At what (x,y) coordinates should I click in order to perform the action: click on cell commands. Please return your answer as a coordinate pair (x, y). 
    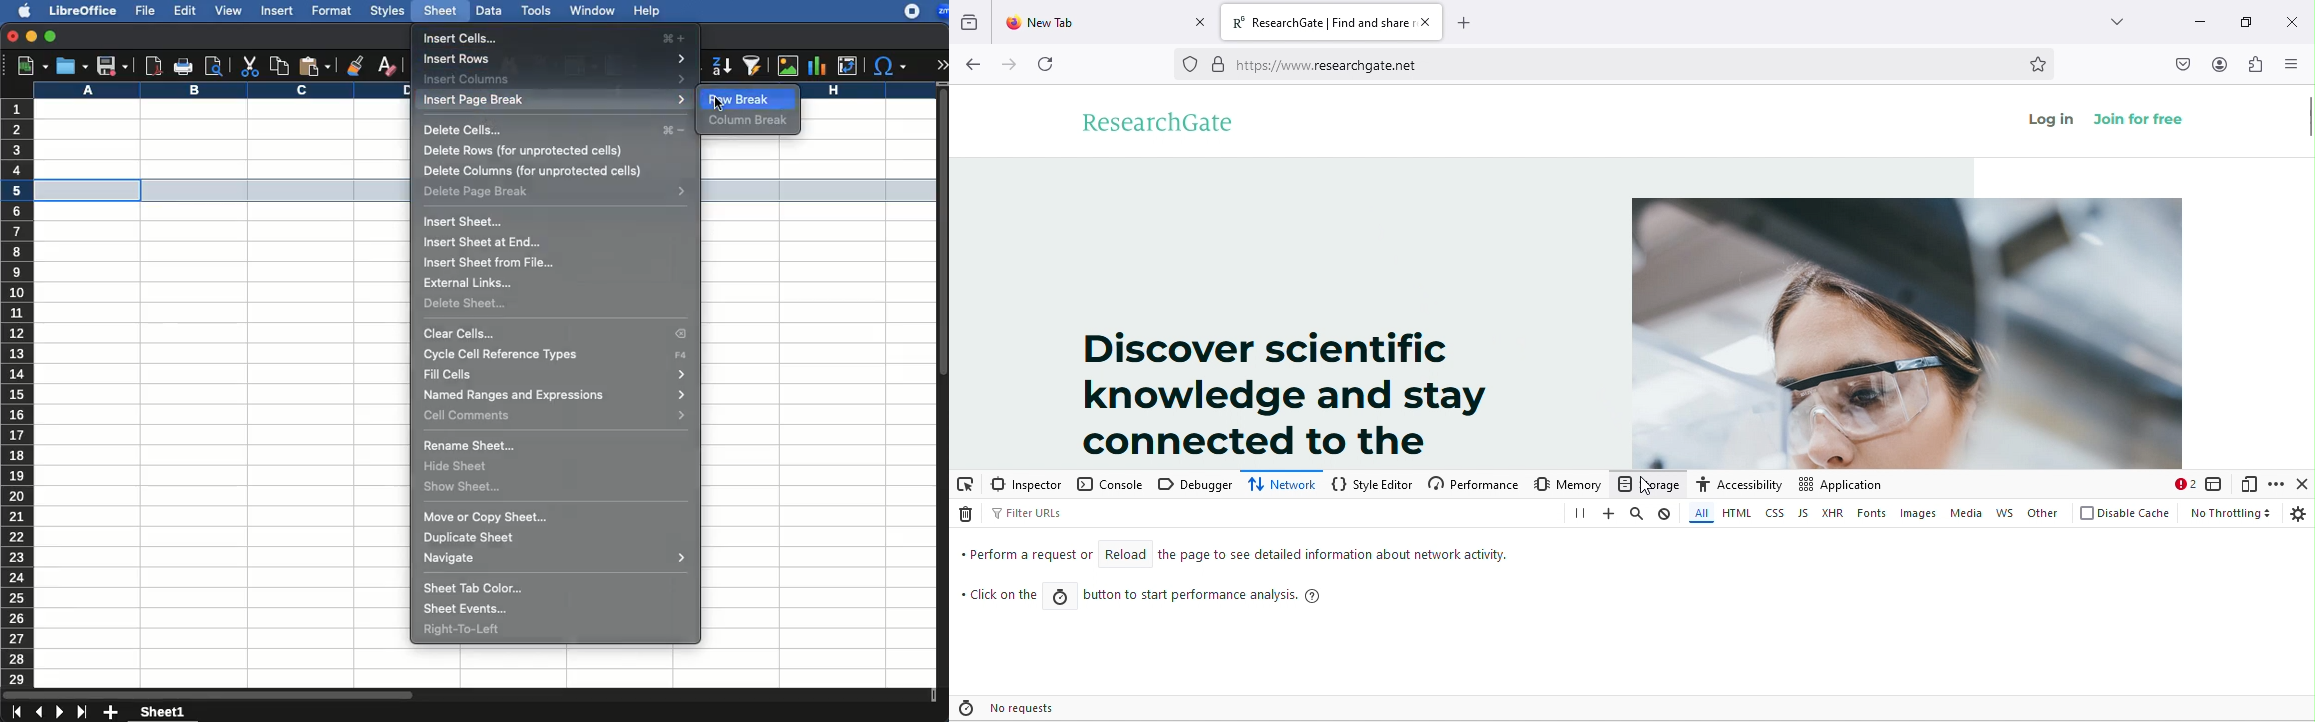
    Looking at the image, I should click on (556, 417).